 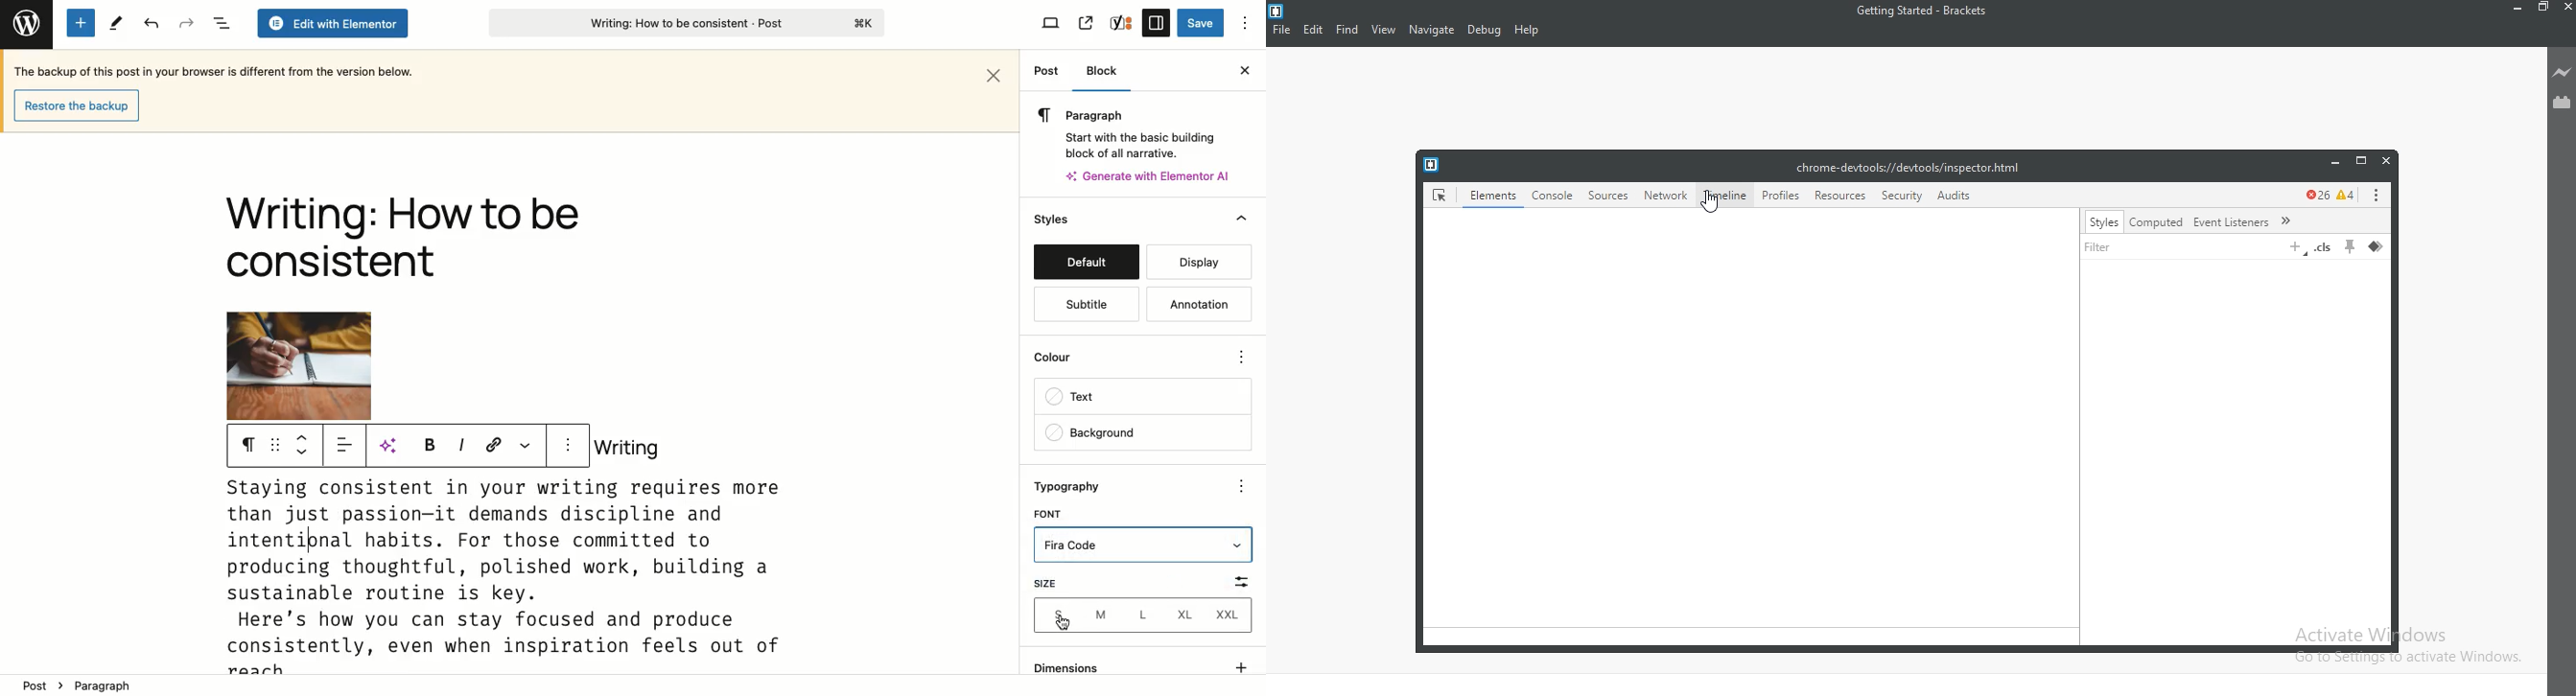 What do you see at coordinates (1924, 11) in the screenshot?
I see `Getting Started - Brackets` at bounding box center [1924, 11].